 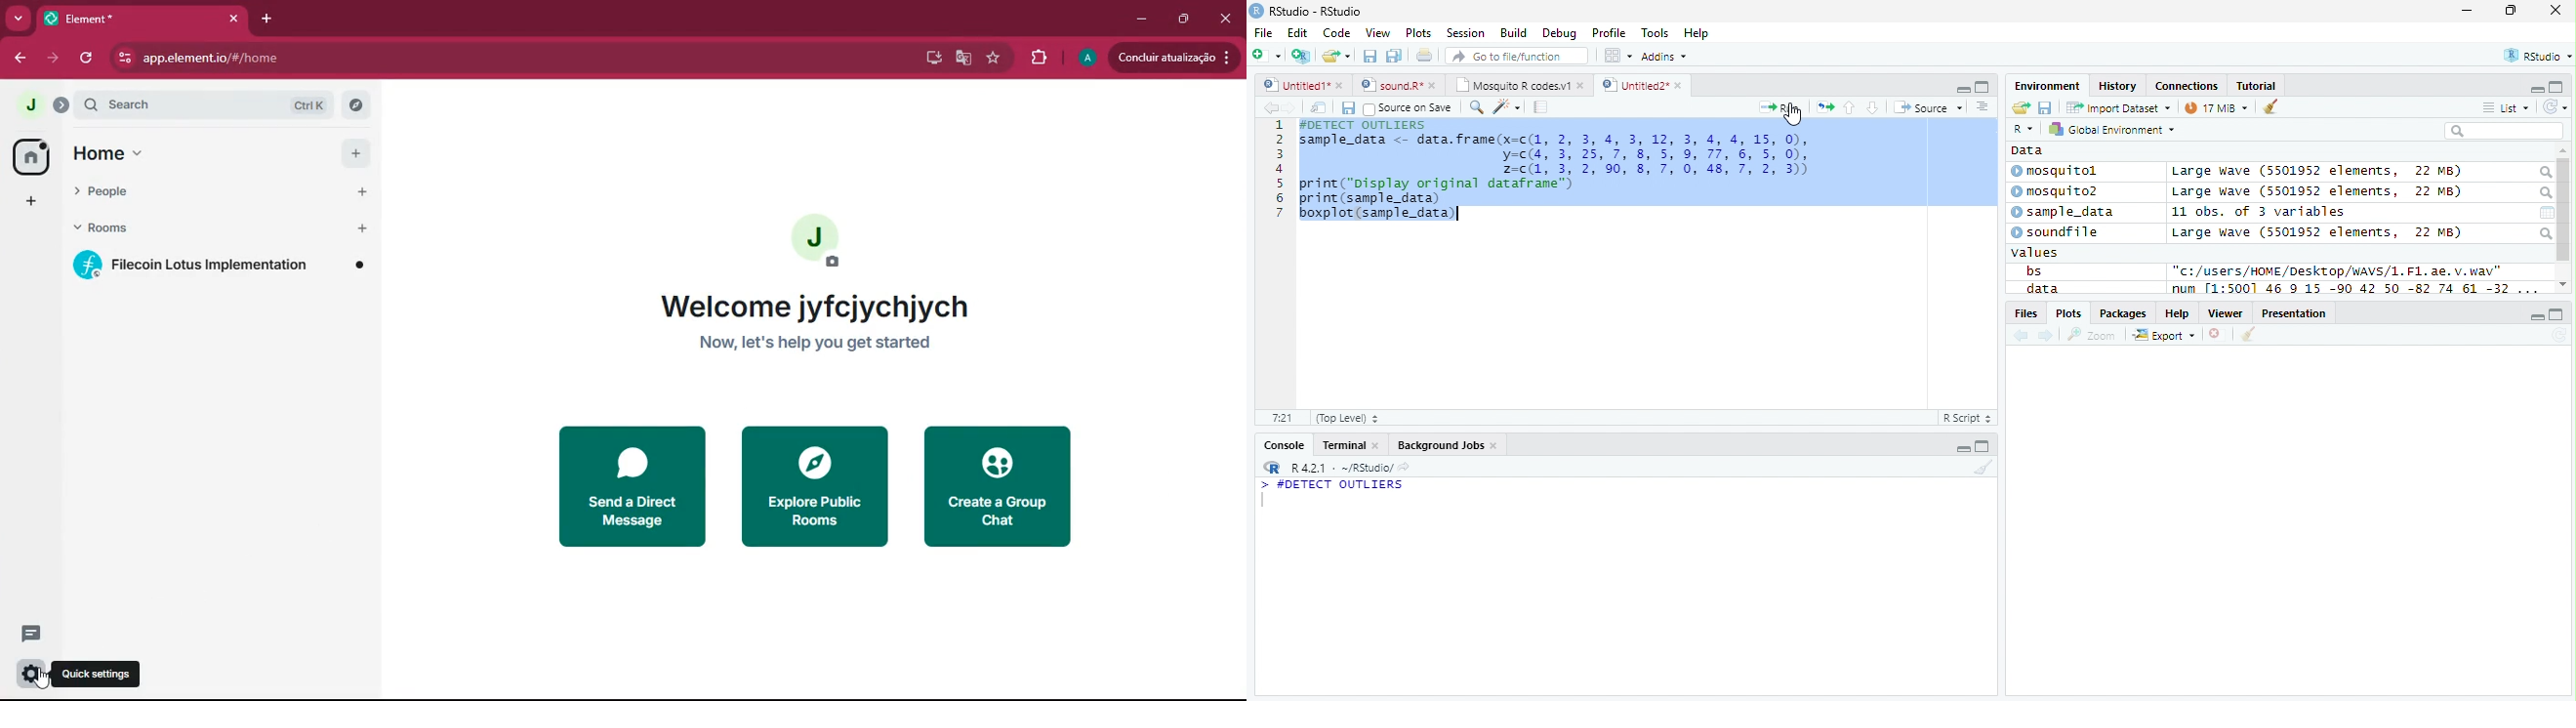 What do you see at coordinates (1824, 107) in the screenshot?
I see `Re-run the previous code` at bounding box center [1824, 107].